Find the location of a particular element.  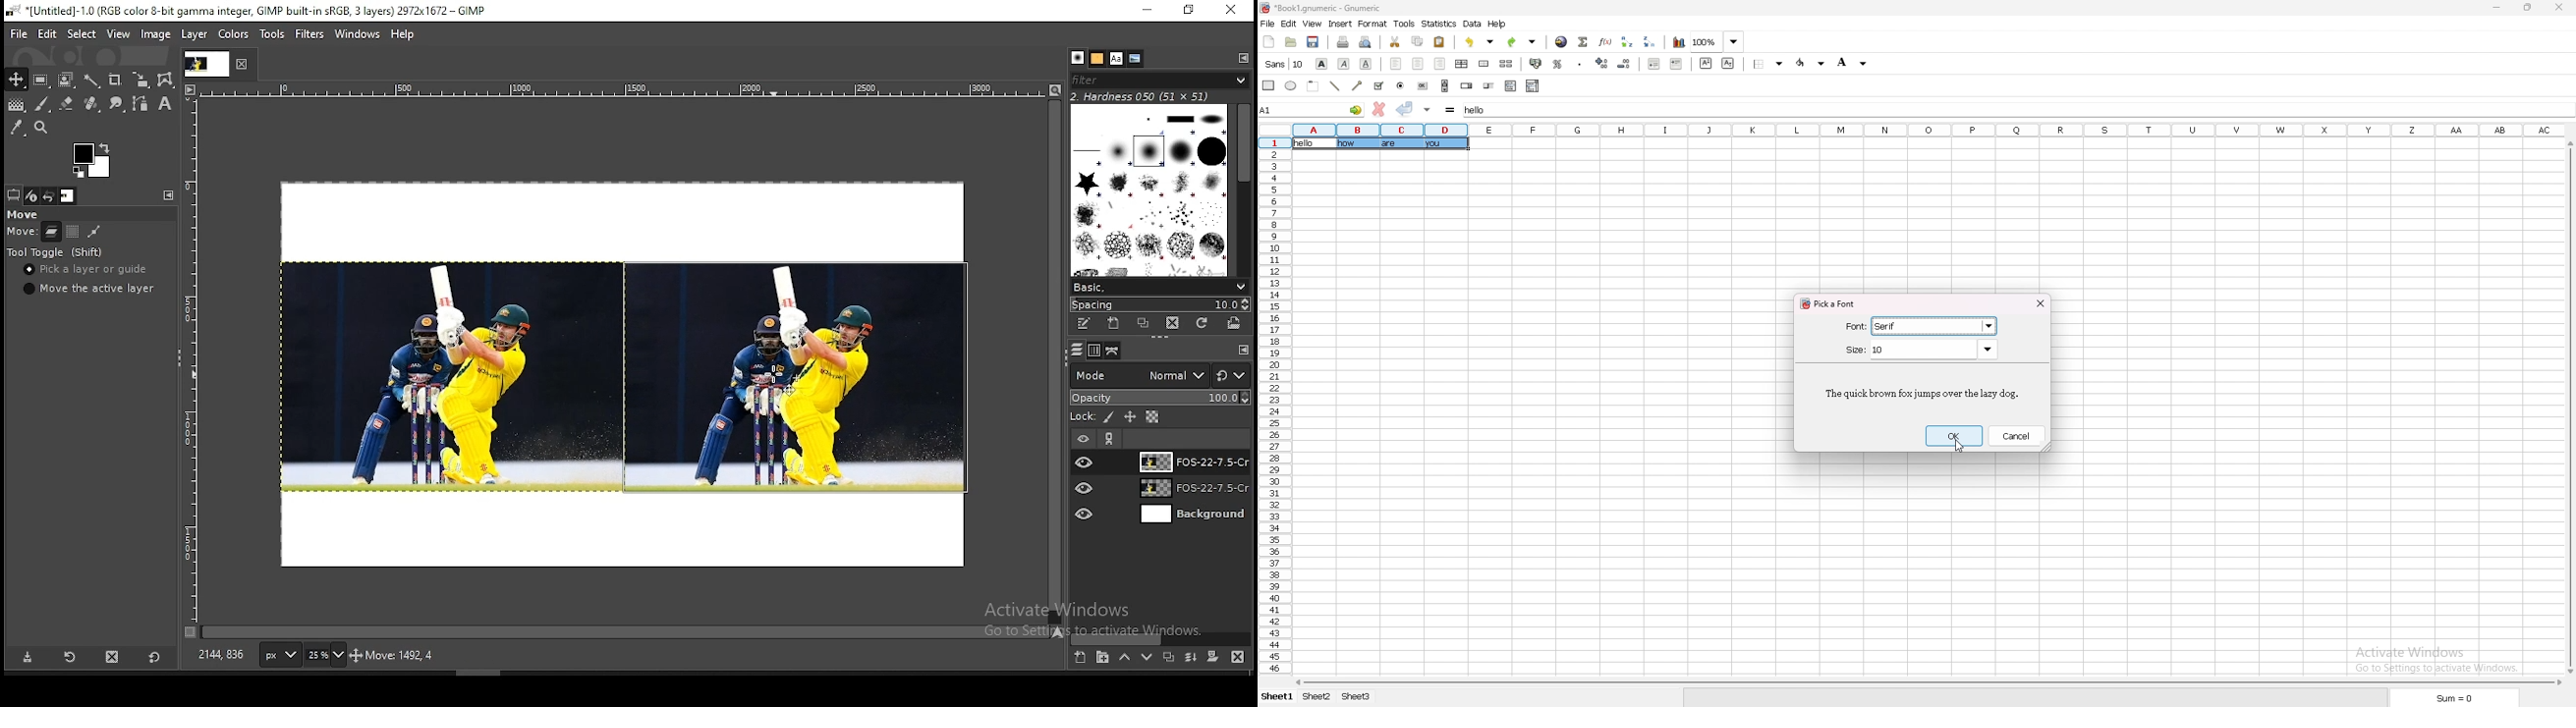

data is located at coordinates (1473, 24).